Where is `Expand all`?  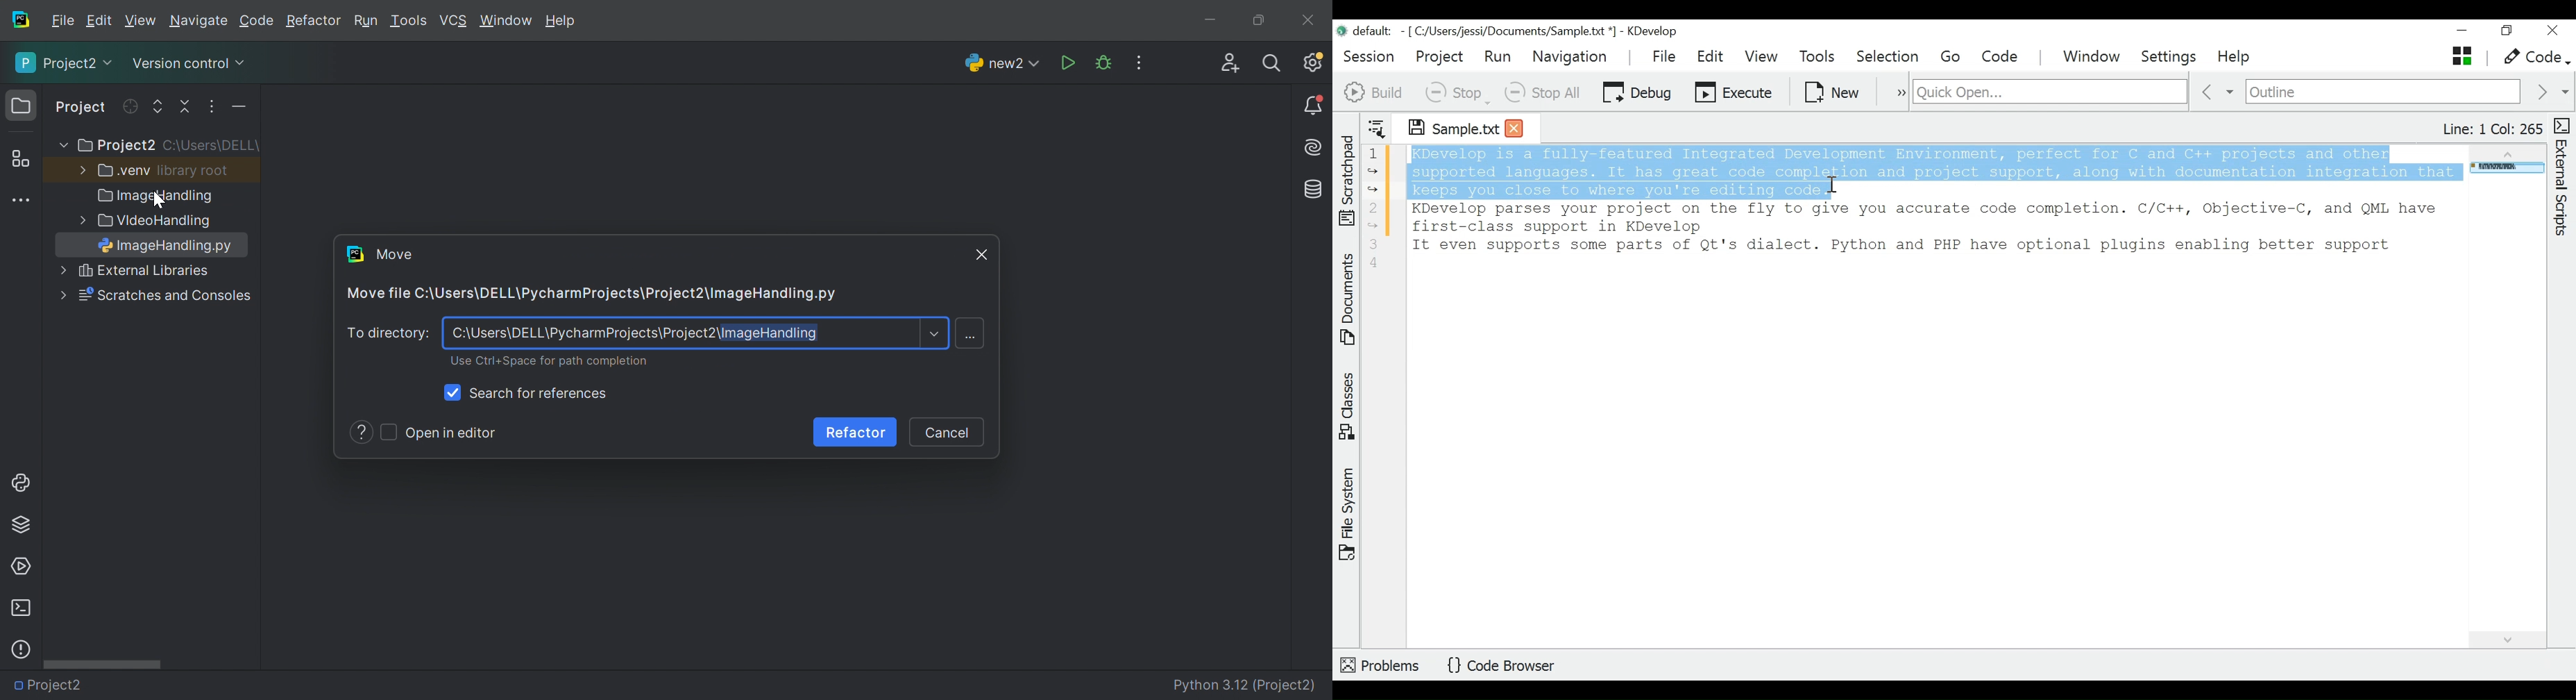
Expand all is located at coordinates (158, 108).